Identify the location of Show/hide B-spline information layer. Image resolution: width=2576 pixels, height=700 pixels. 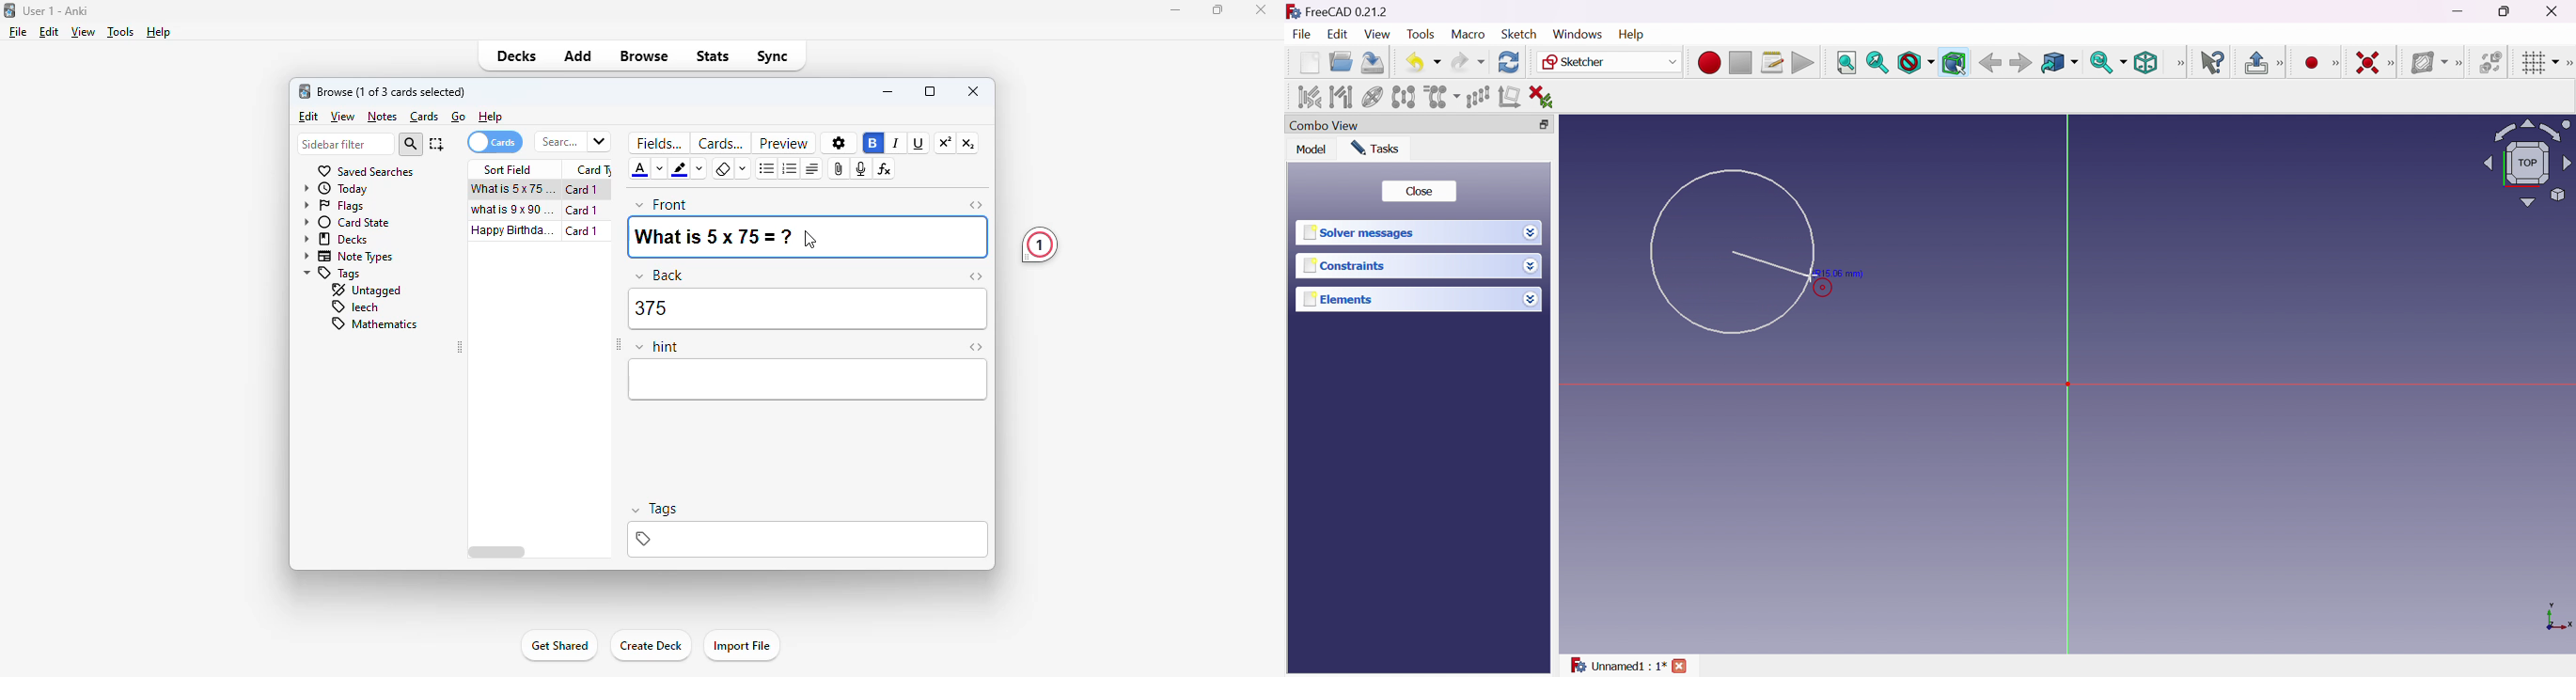
(2429, 62).